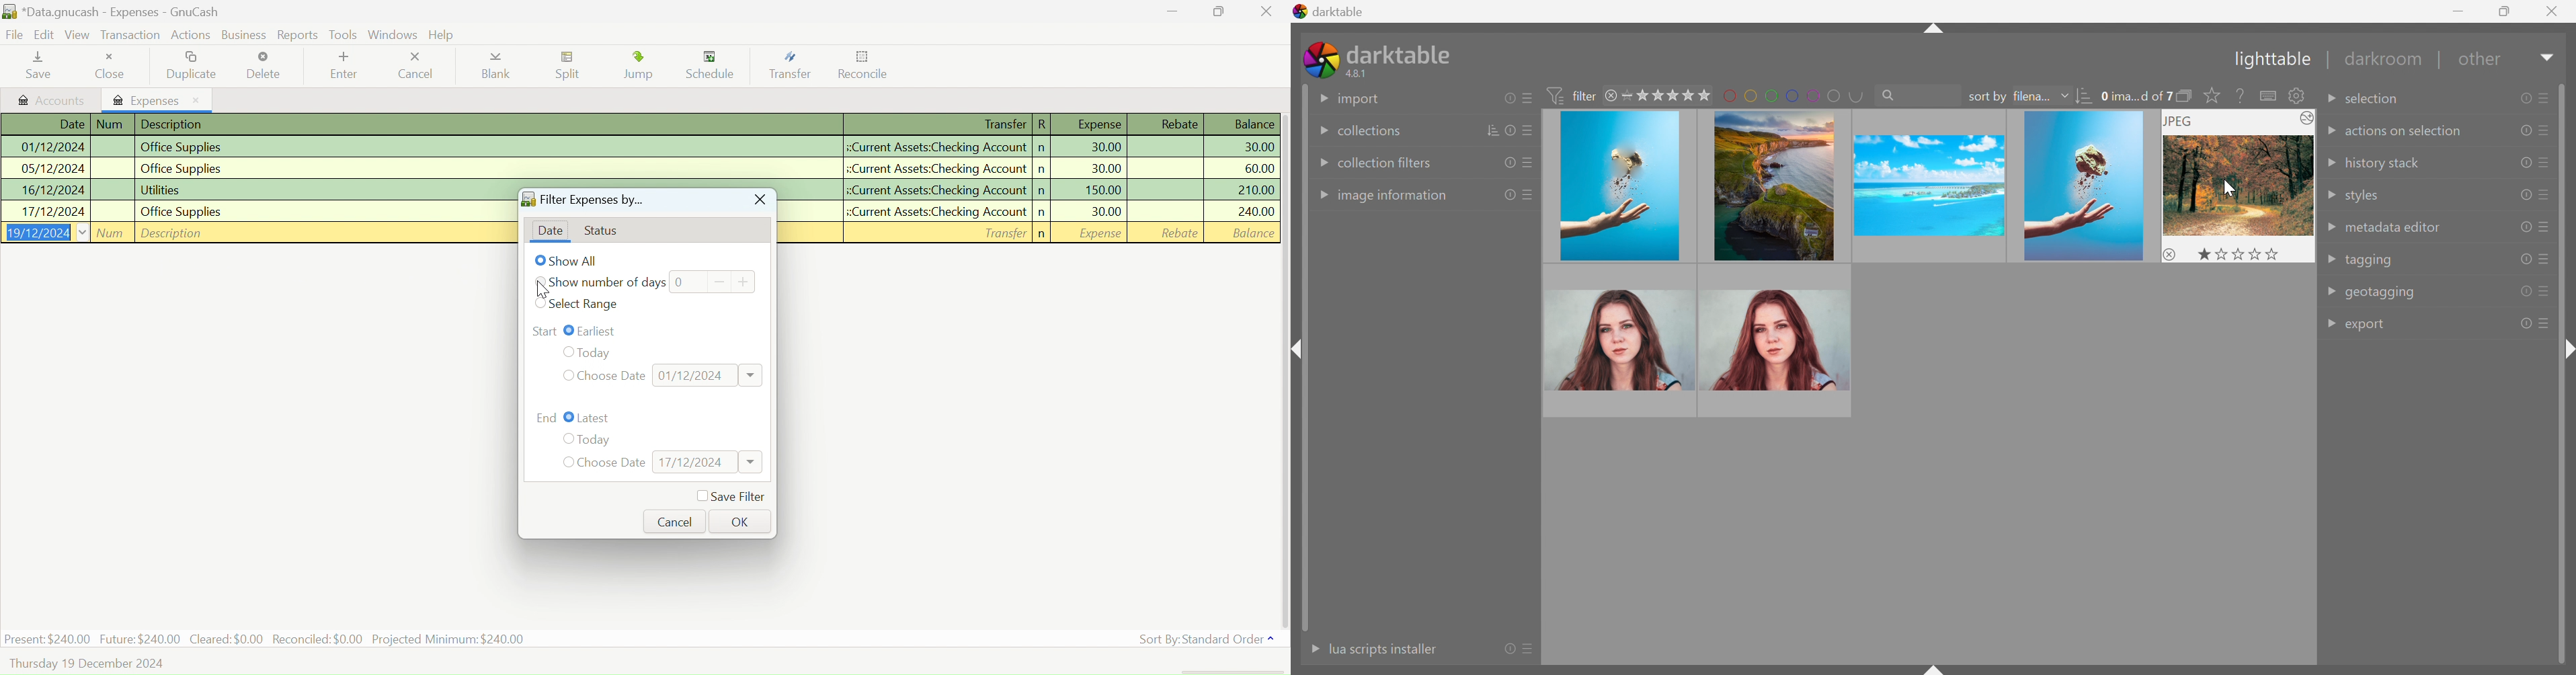 The height and width of the screenshot is (700, 2576). Describe the element at coordinates (2461, 10) in the screenshot. I see `Minimize` at that location.